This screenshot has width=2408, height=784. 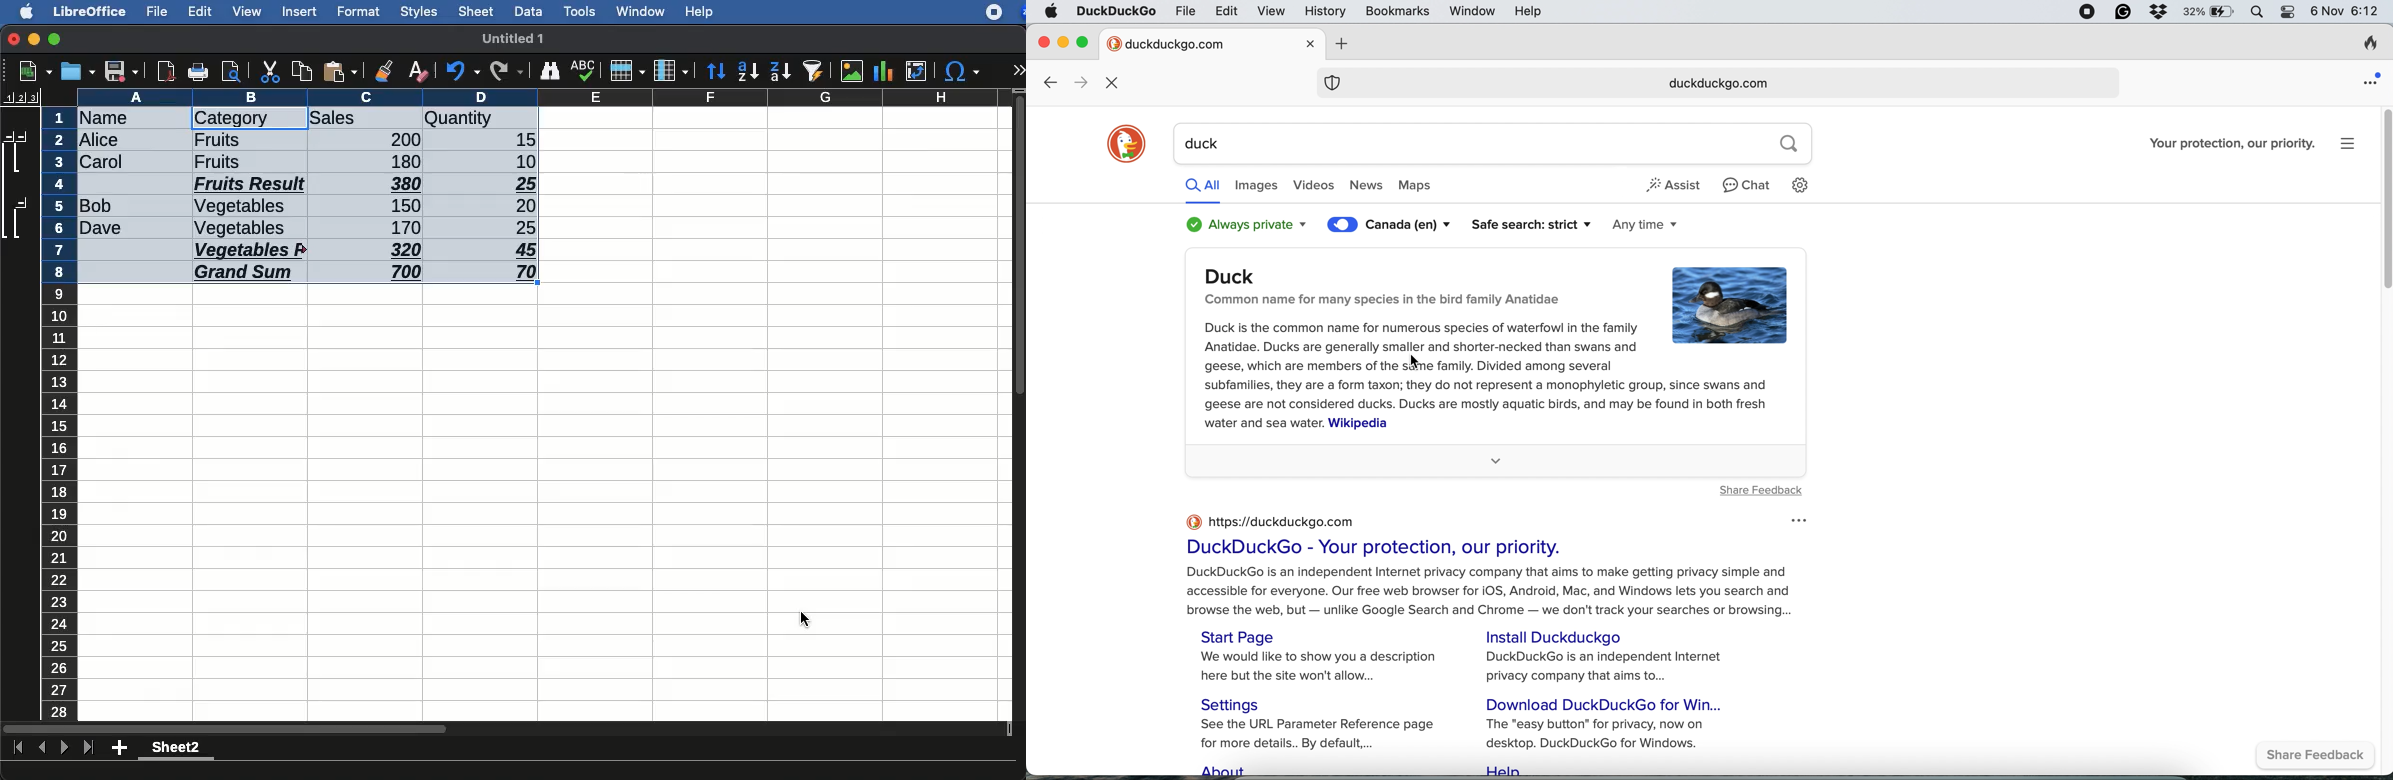 I want to click on Alice, so click(x=110, y=141).